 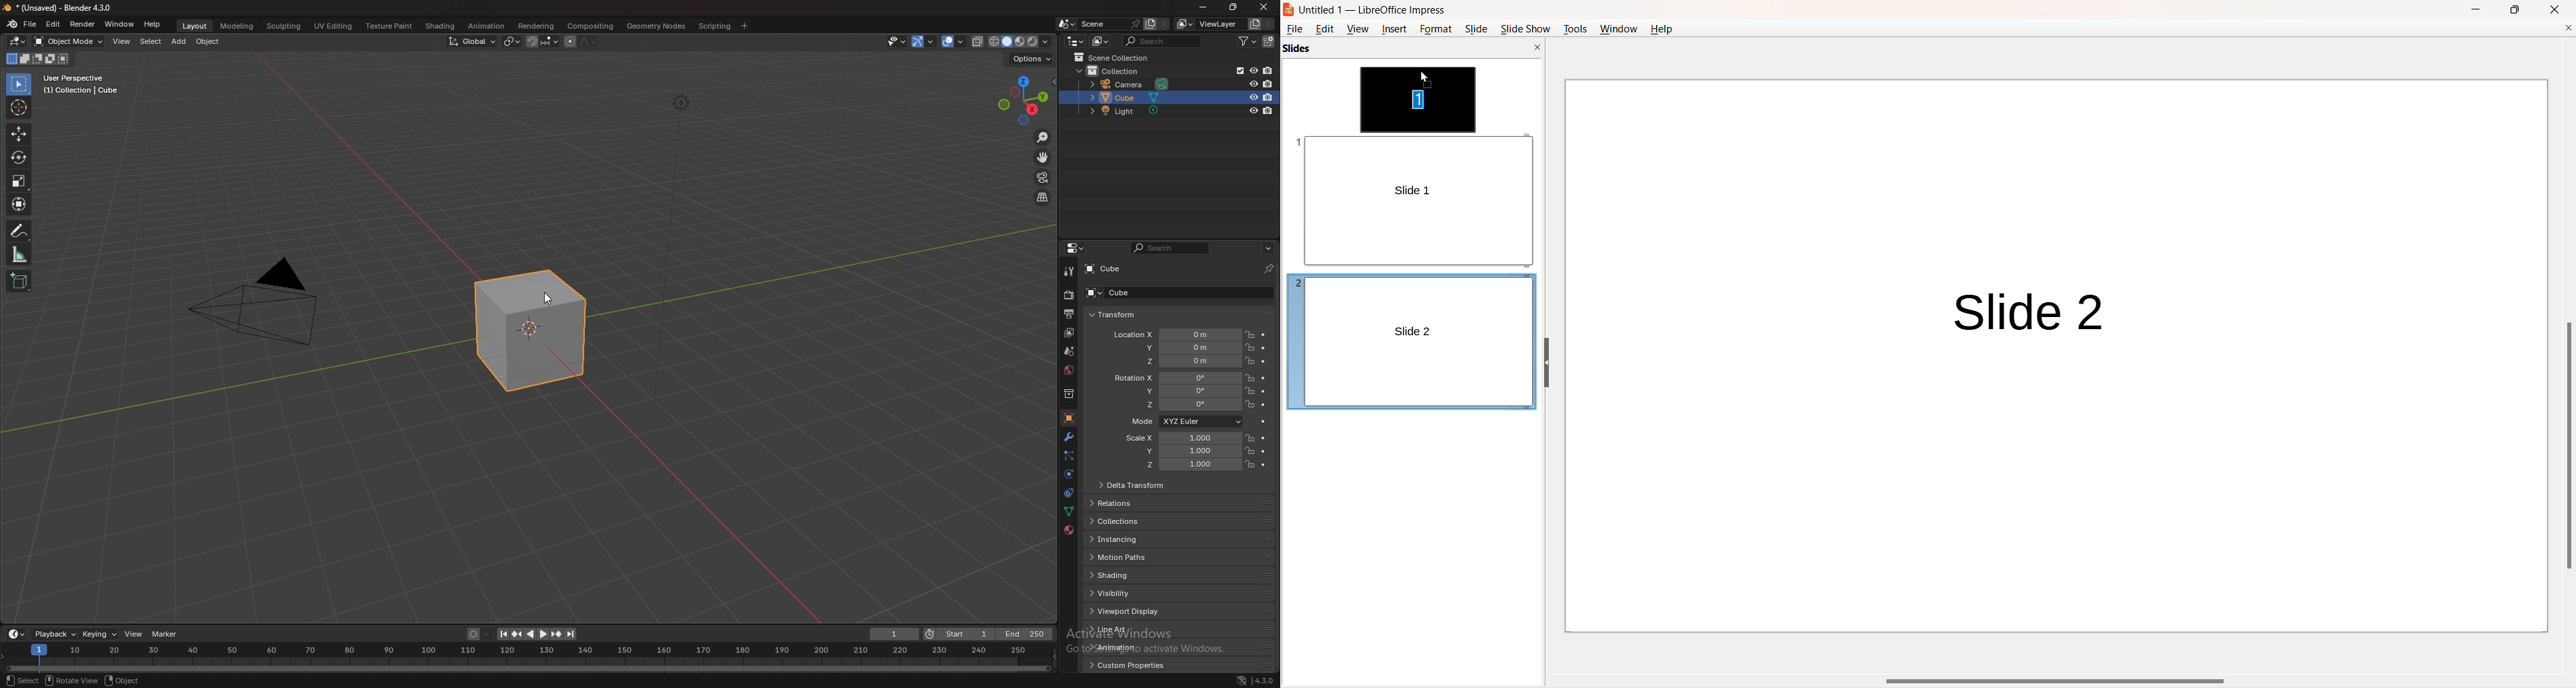 I want to click on lock, so click(x=1249, y=437).